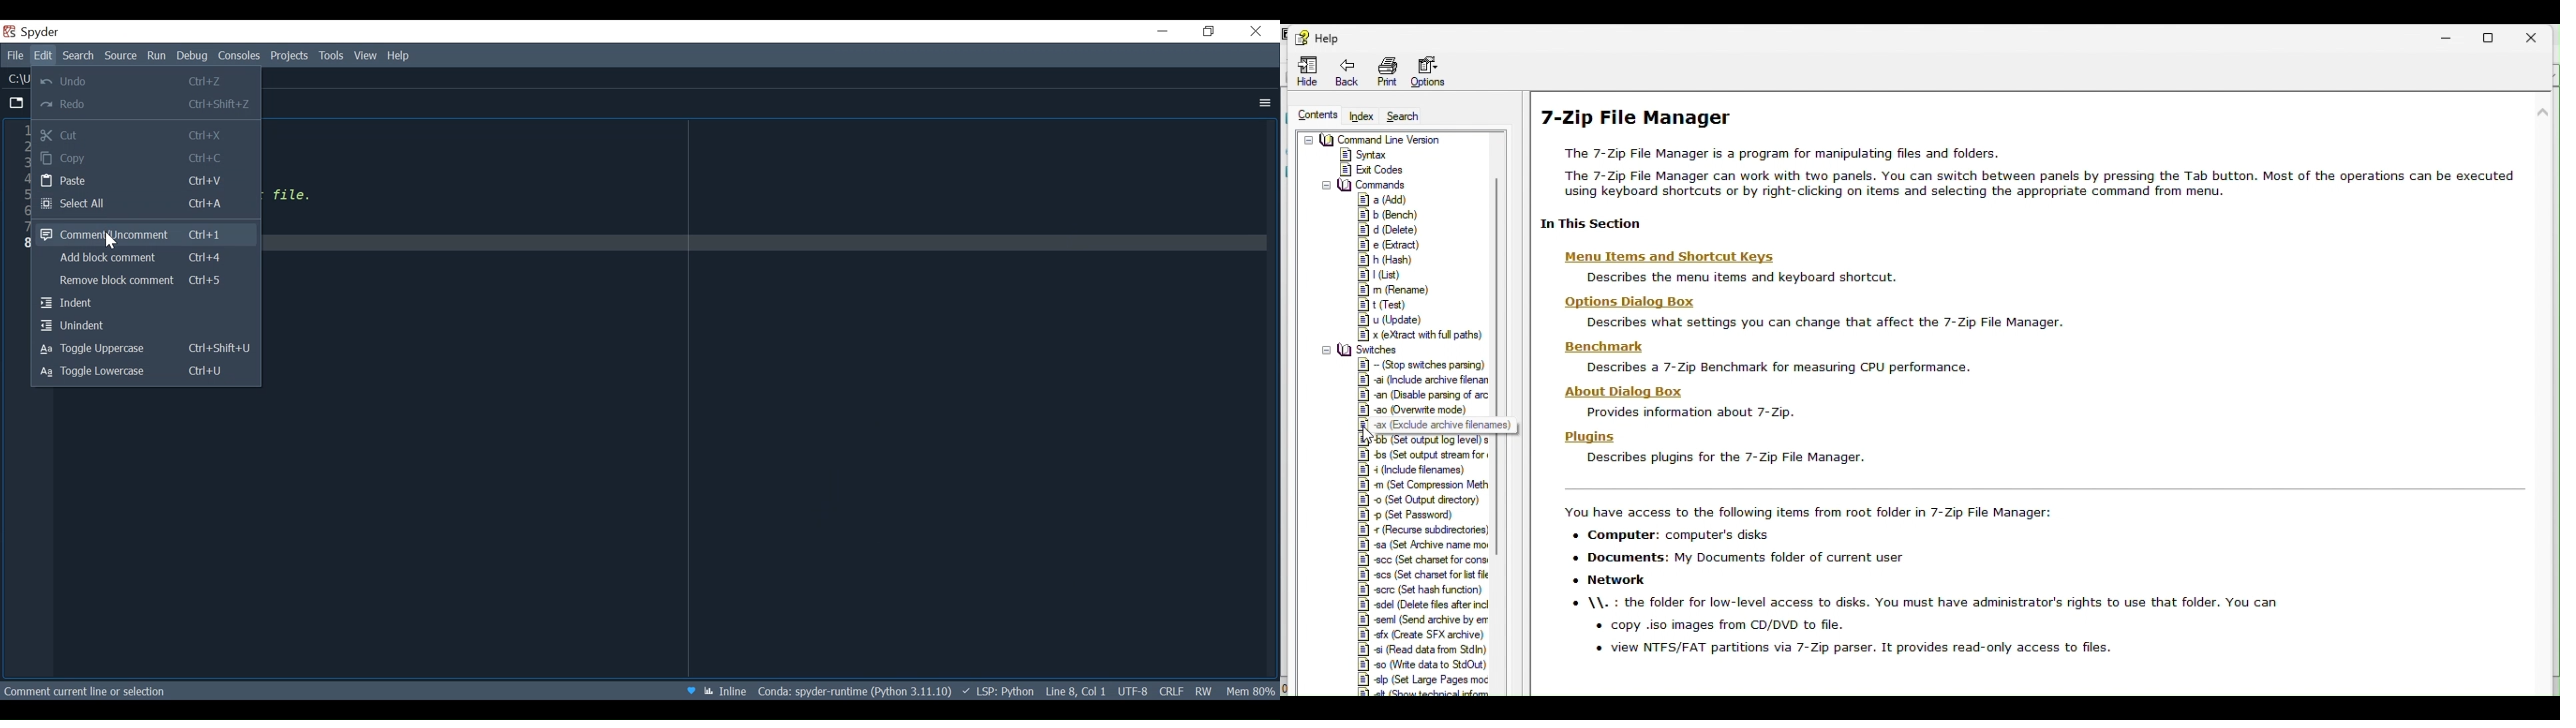 Image resolution: width=2576 pixels, height=728 pixels. Describe the element at coordinates (1251, 689) in the screenshot. I see `Memory Usage` at that location.